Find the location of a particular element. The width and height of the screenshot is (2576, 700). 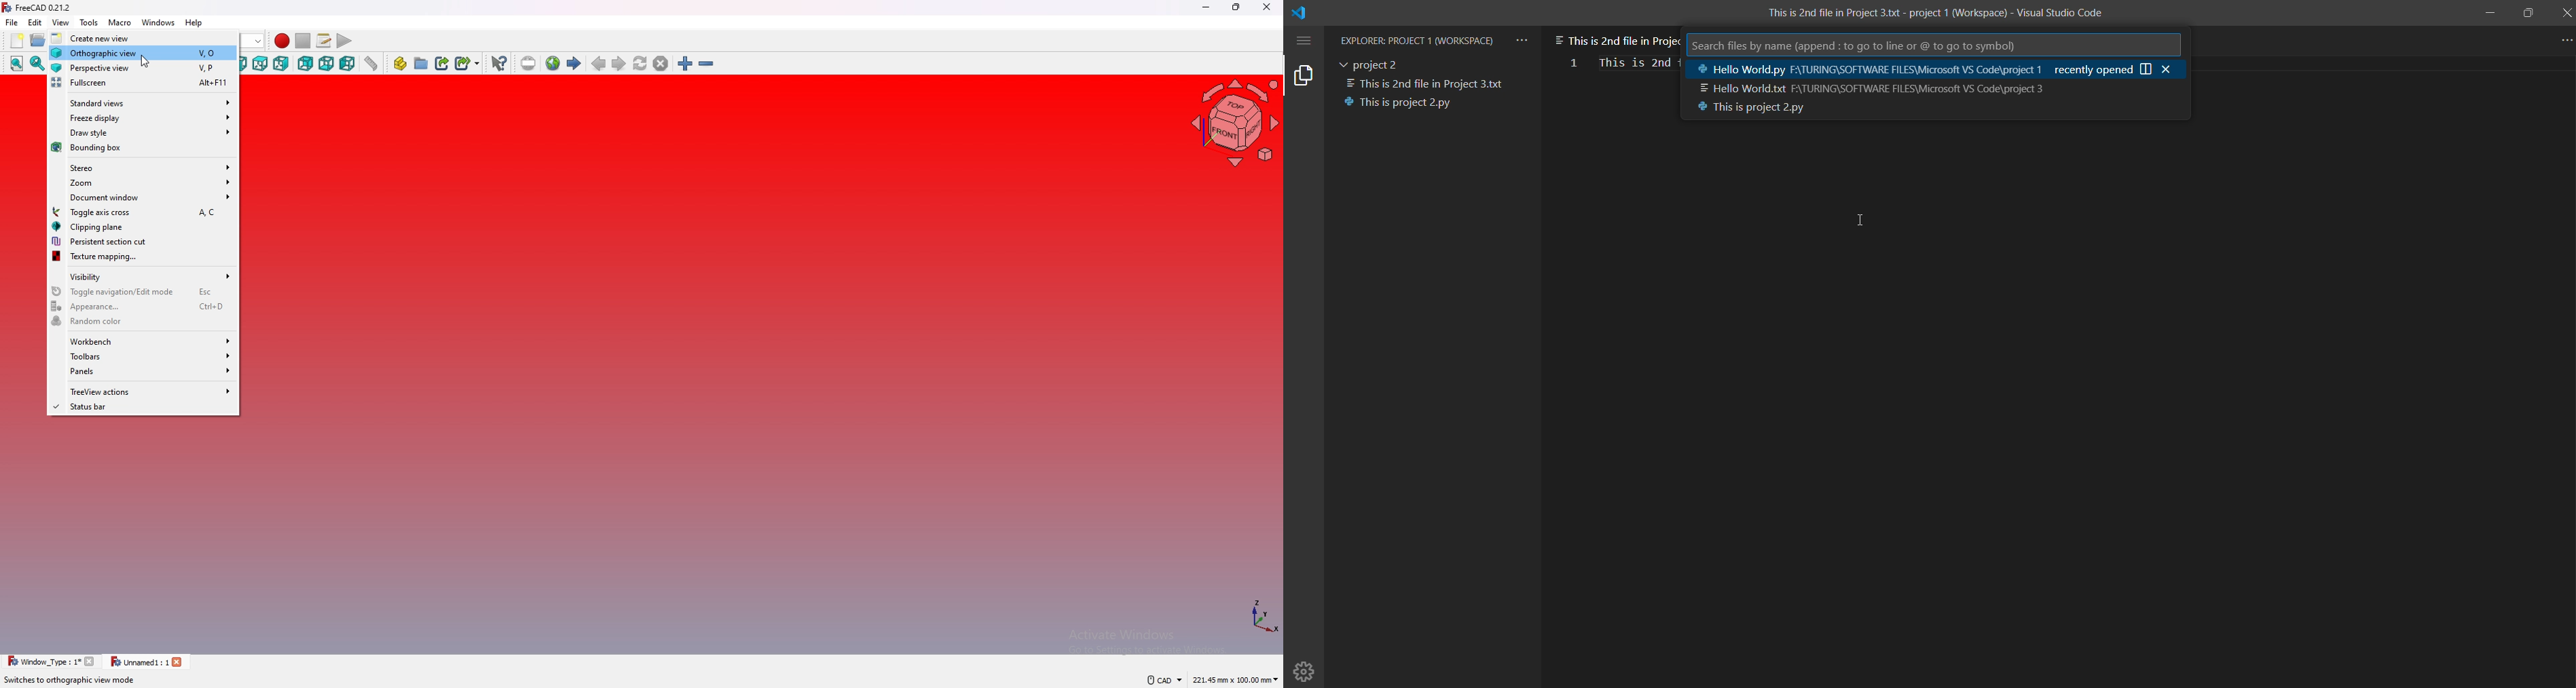

panels is located at coordinates (144, 372).